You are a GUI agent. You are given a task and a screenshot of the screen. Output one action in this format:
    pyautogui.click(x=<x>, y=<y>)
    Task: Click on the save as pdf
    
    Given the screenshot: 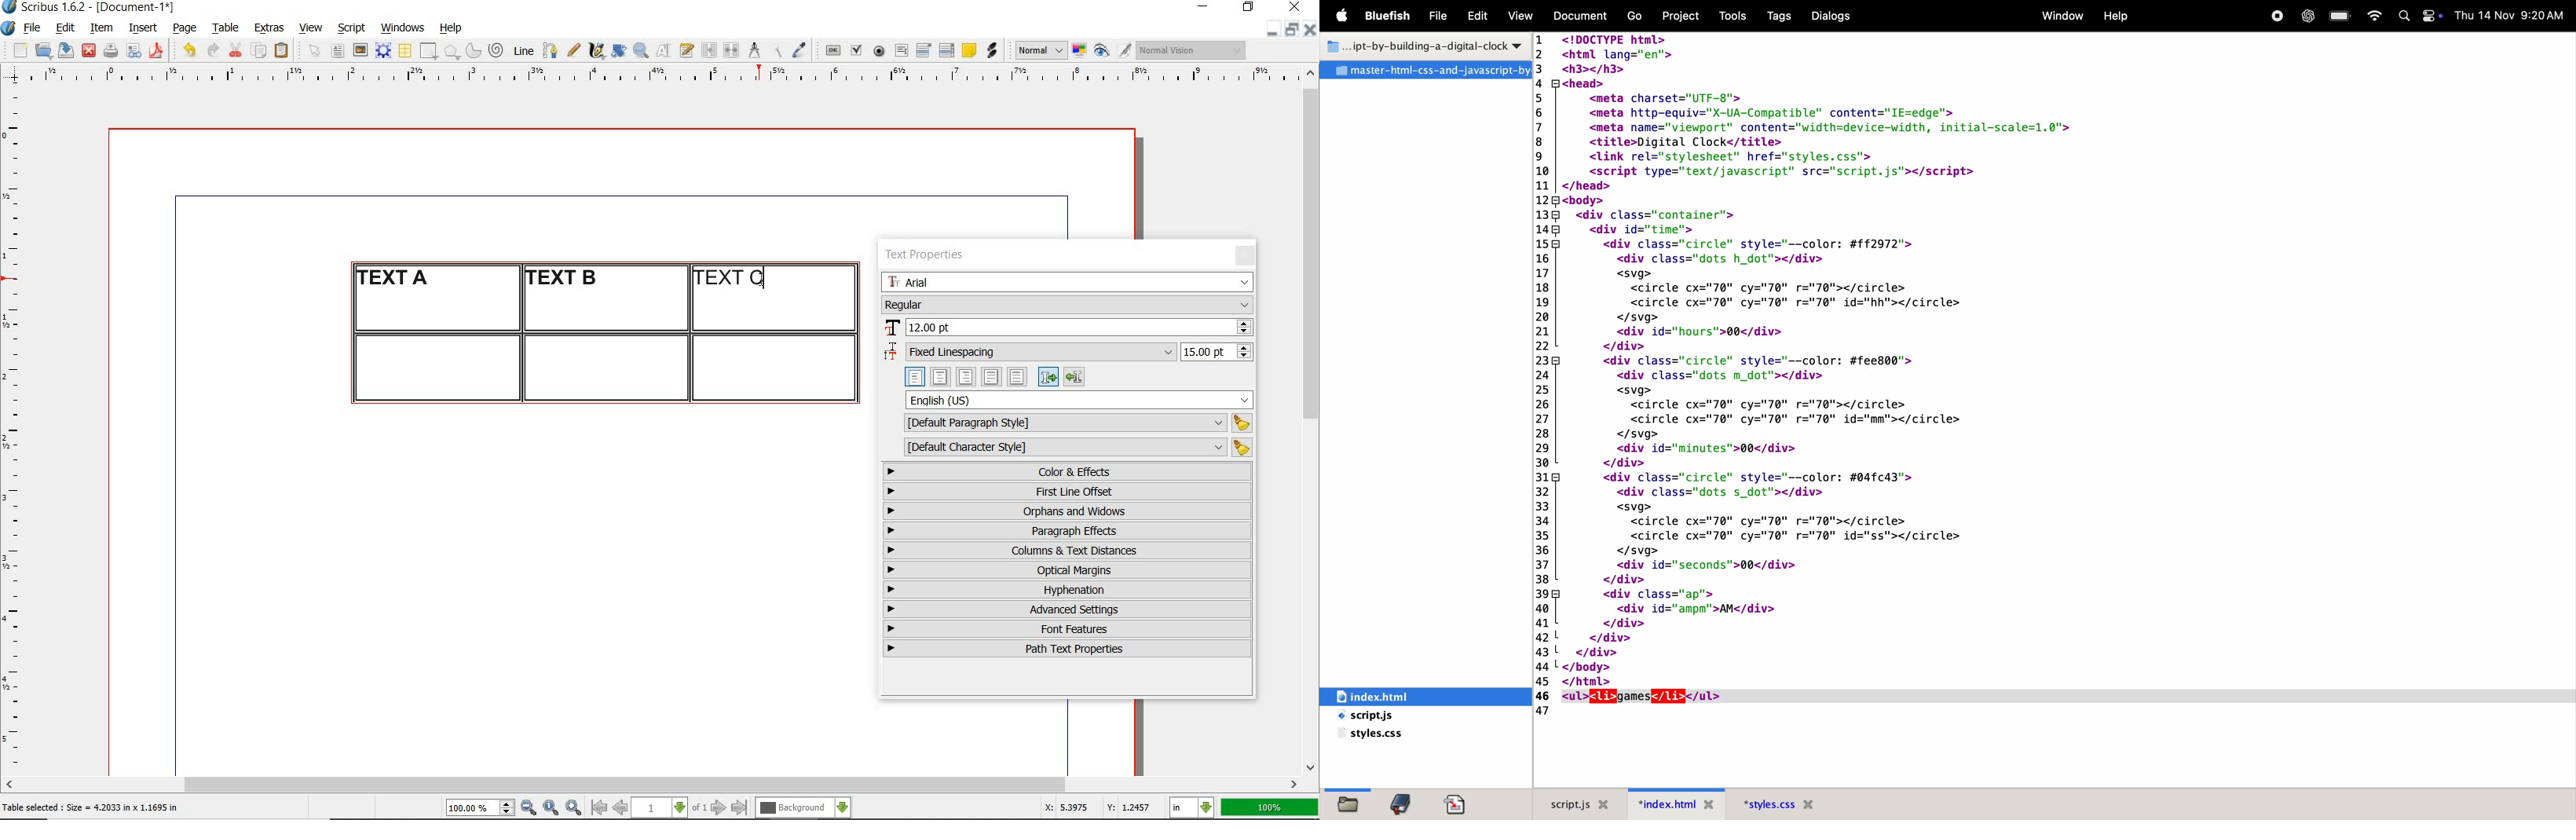 What is the action you would take?
    pyautogui.click(x=159, y=50)
    